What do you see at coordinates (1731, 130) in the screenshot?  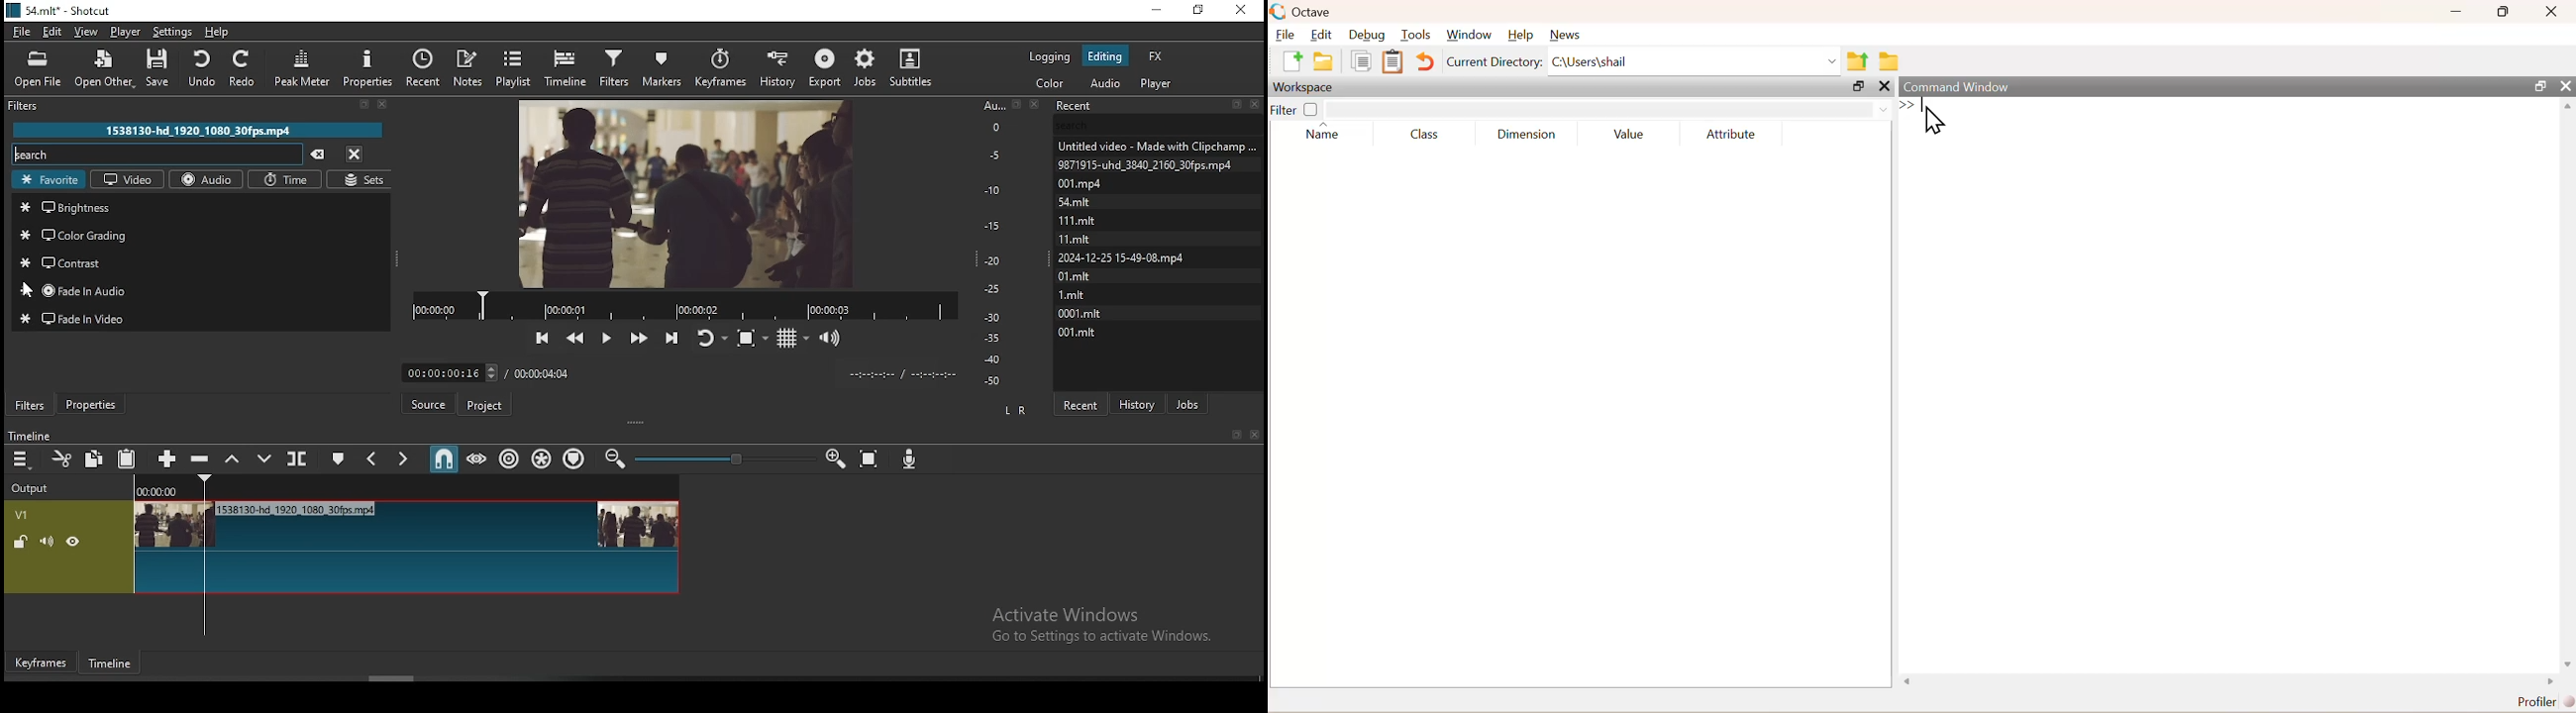 I see `Attribute` at bounding box center [1731, 130].